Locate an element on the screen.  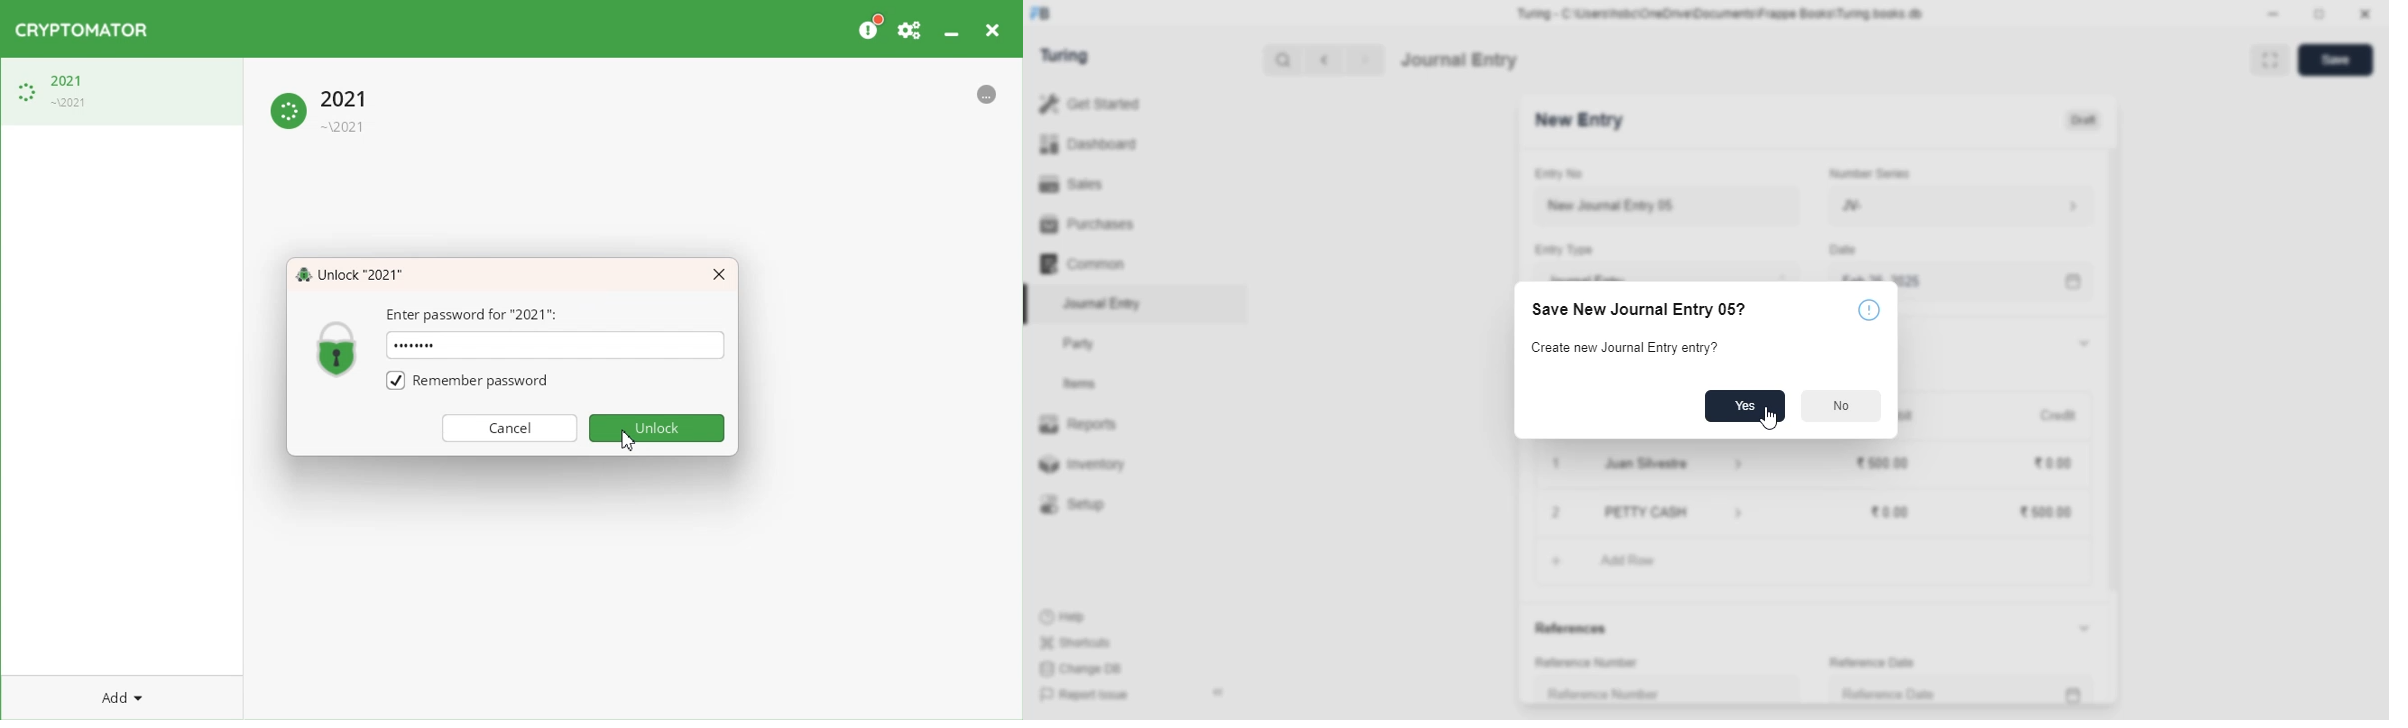
Loading is located at coordinates (322, 108).